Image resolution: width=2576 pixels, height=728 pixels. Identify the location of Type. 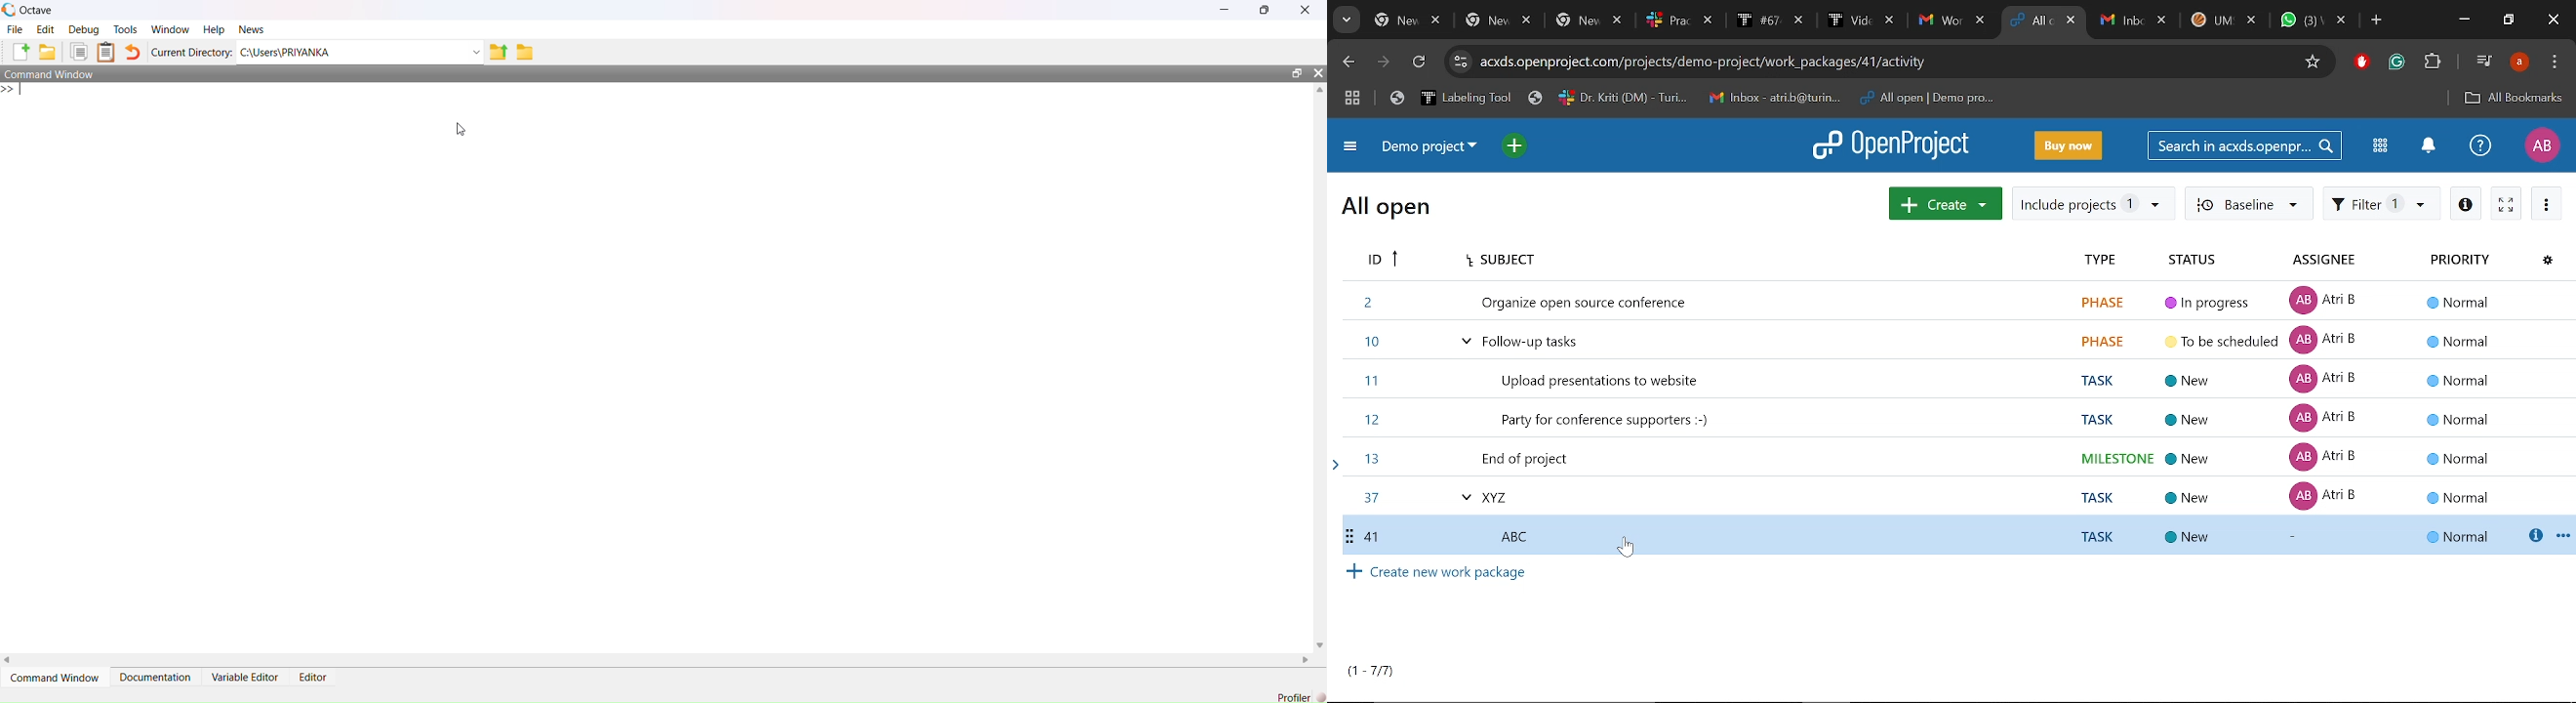
(2110, 260).